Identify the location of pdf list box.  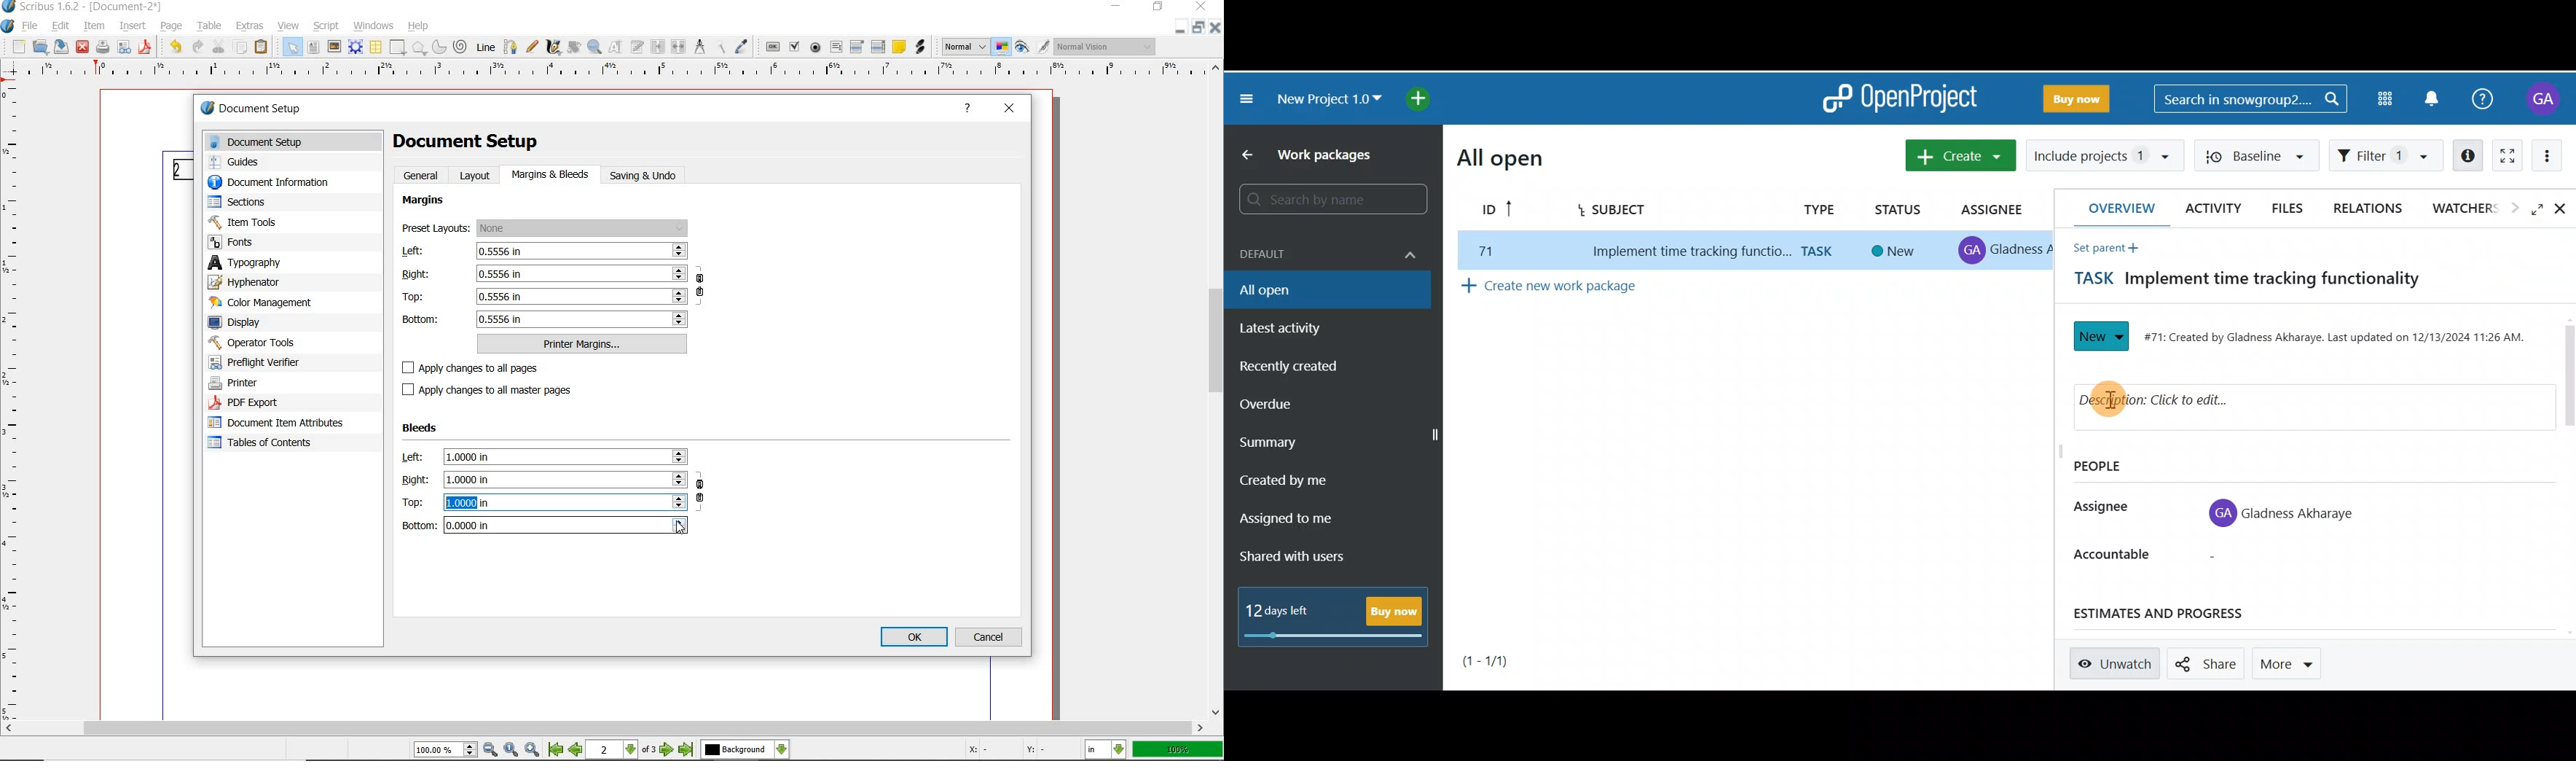
(879, 47).